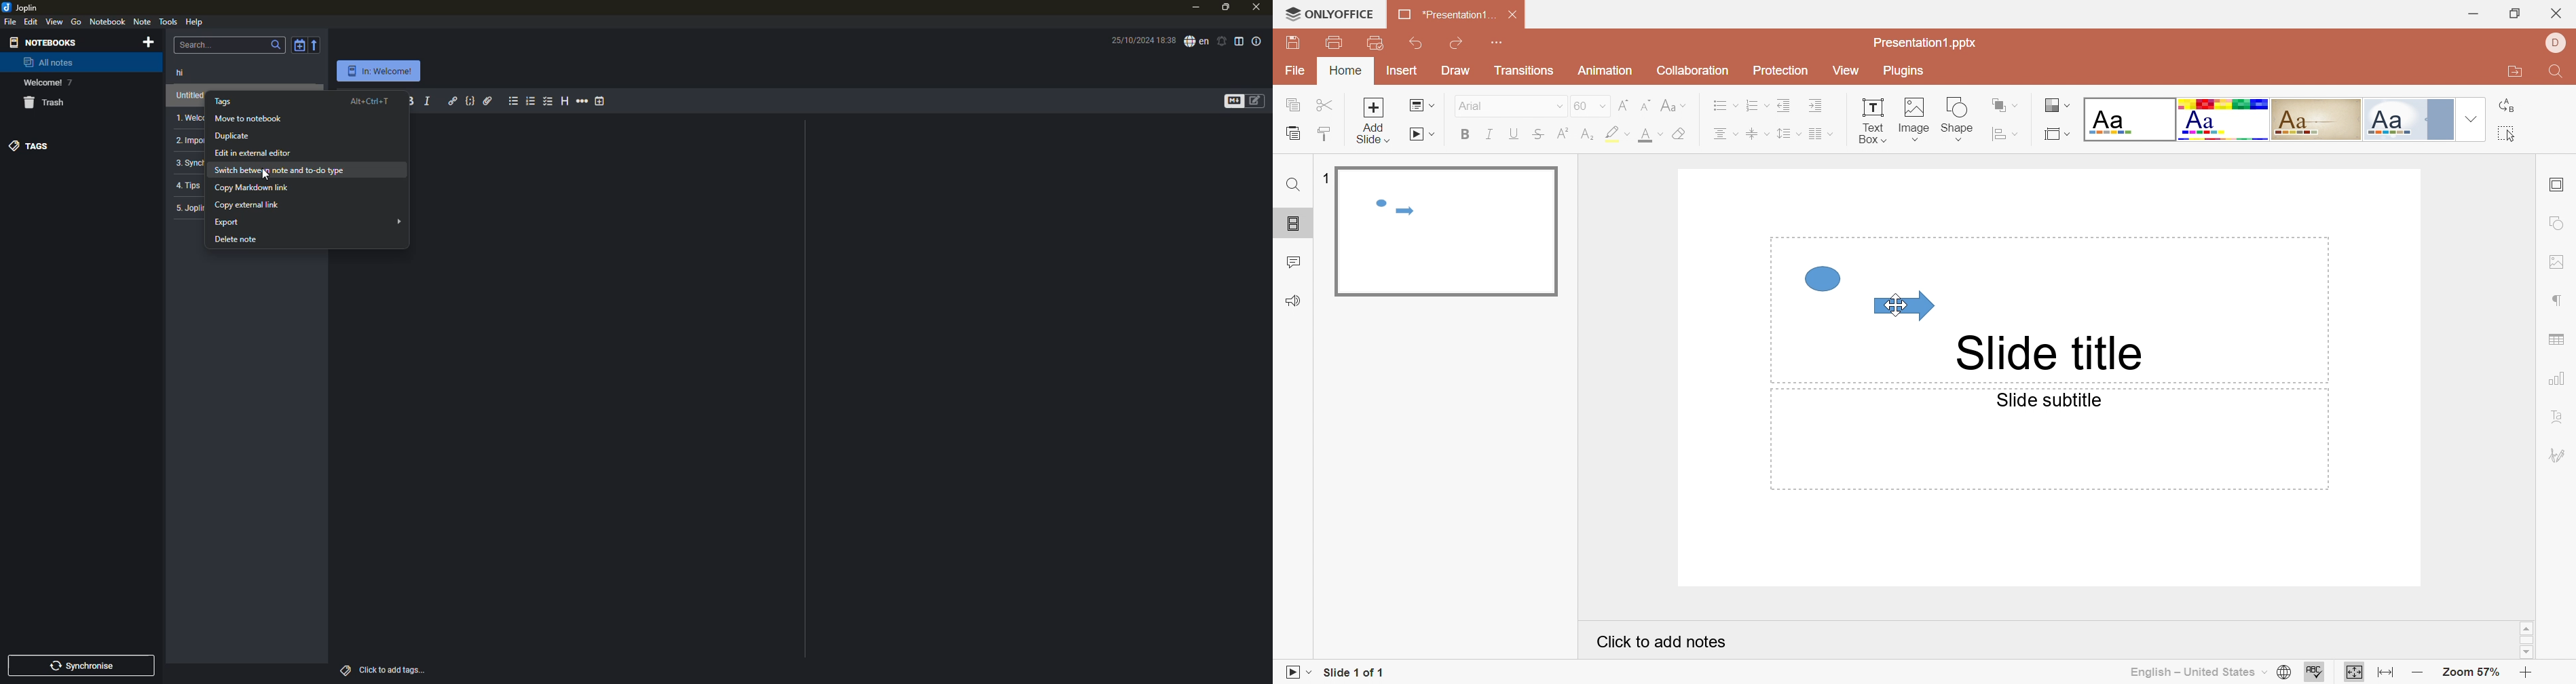 This screenshot has height=700, width=2576. I want to click on hyperlink, so click(452, 100).